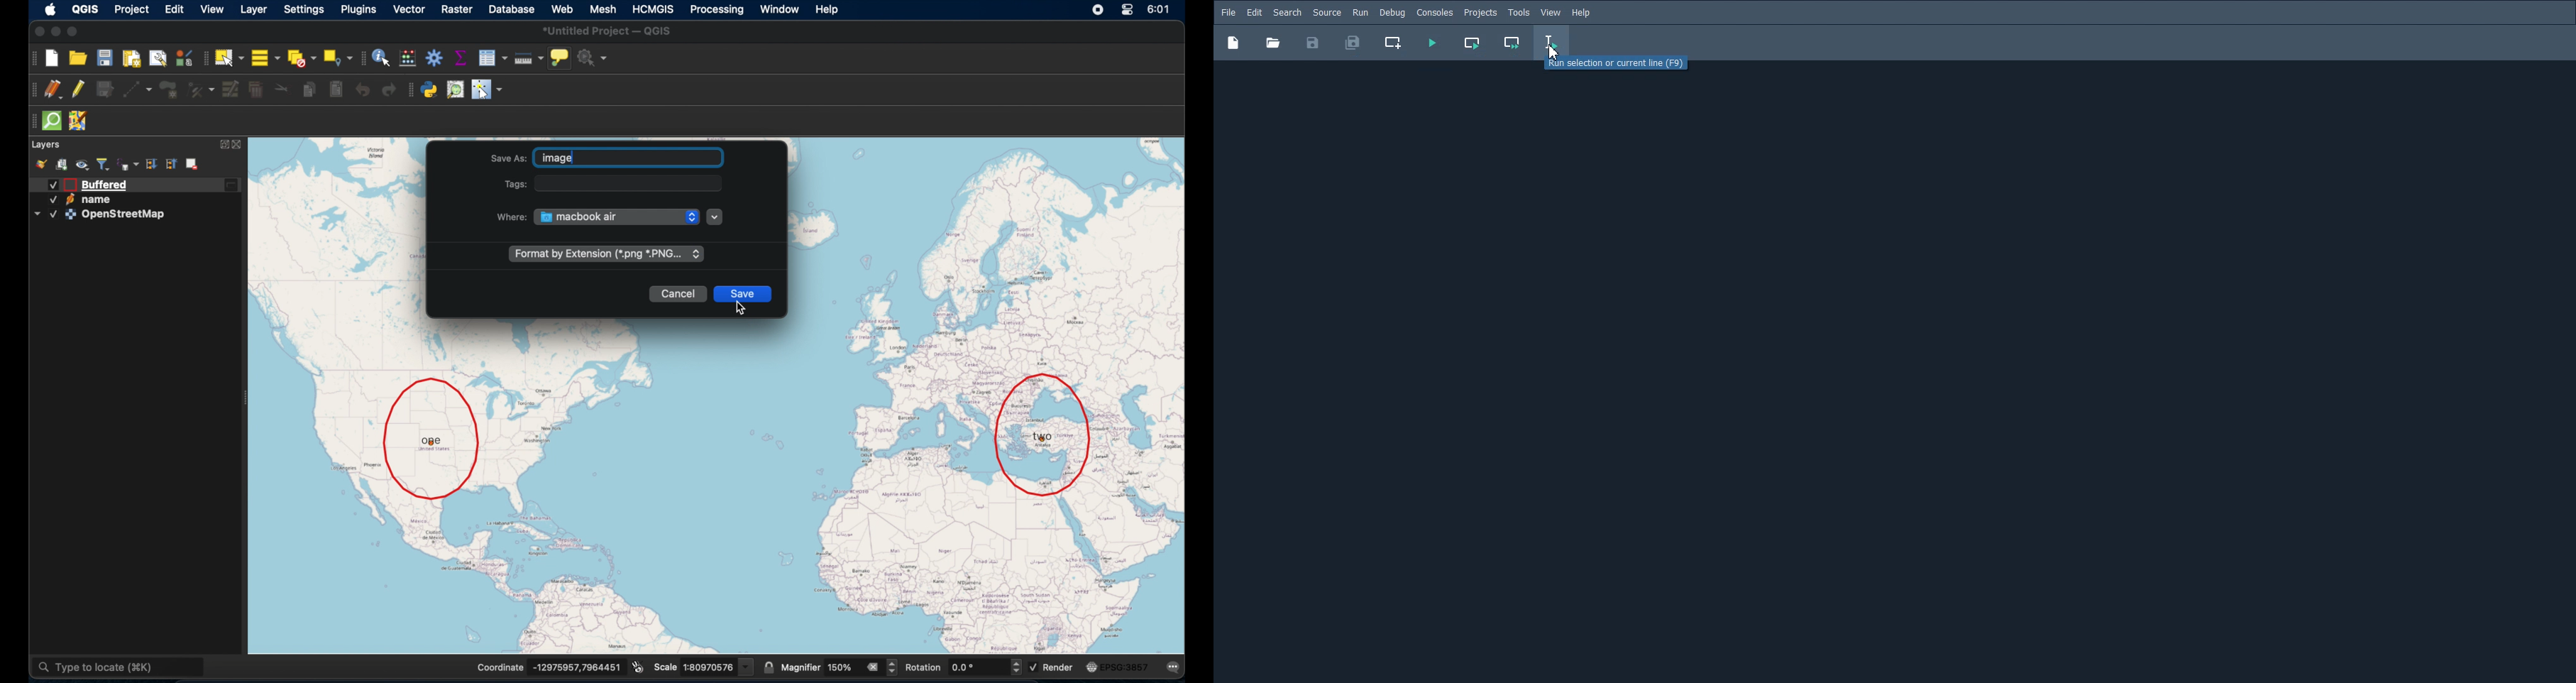 The width and height of the screenshot is (2576, 700). Describe the element at coordinates (507, 217) in the screenshot. I see `where` at that location.